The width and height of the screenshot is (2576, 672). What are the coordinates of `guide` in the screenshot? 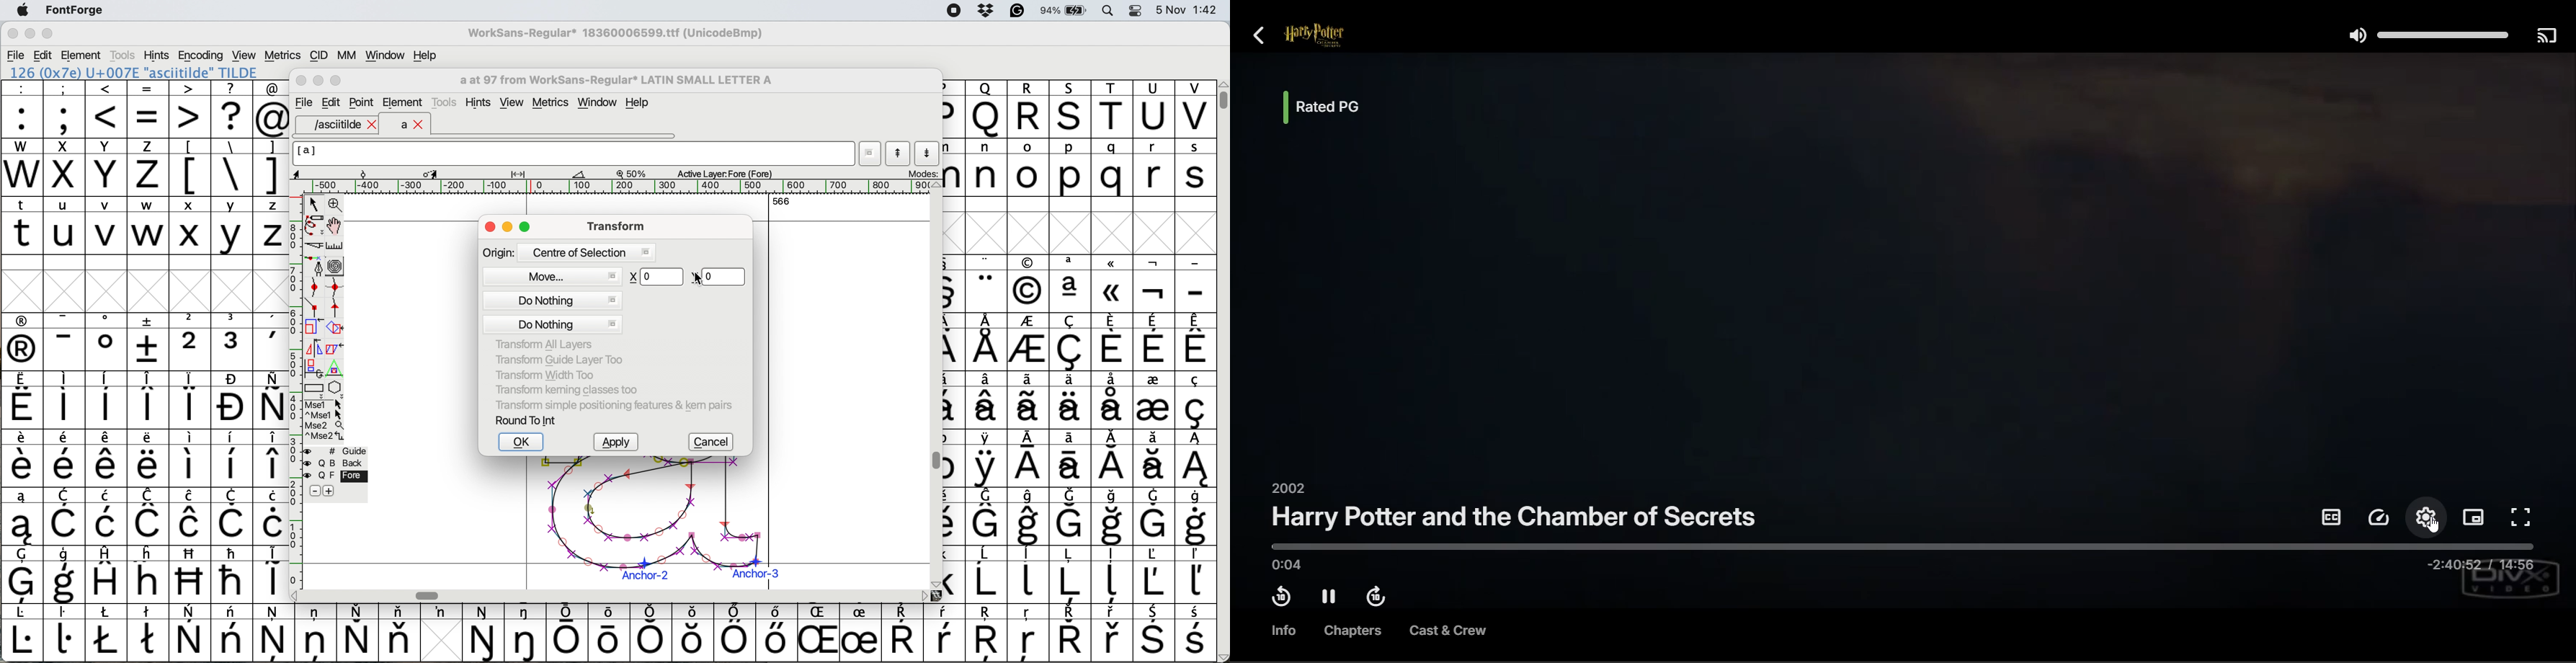 It's located at (341, 450).